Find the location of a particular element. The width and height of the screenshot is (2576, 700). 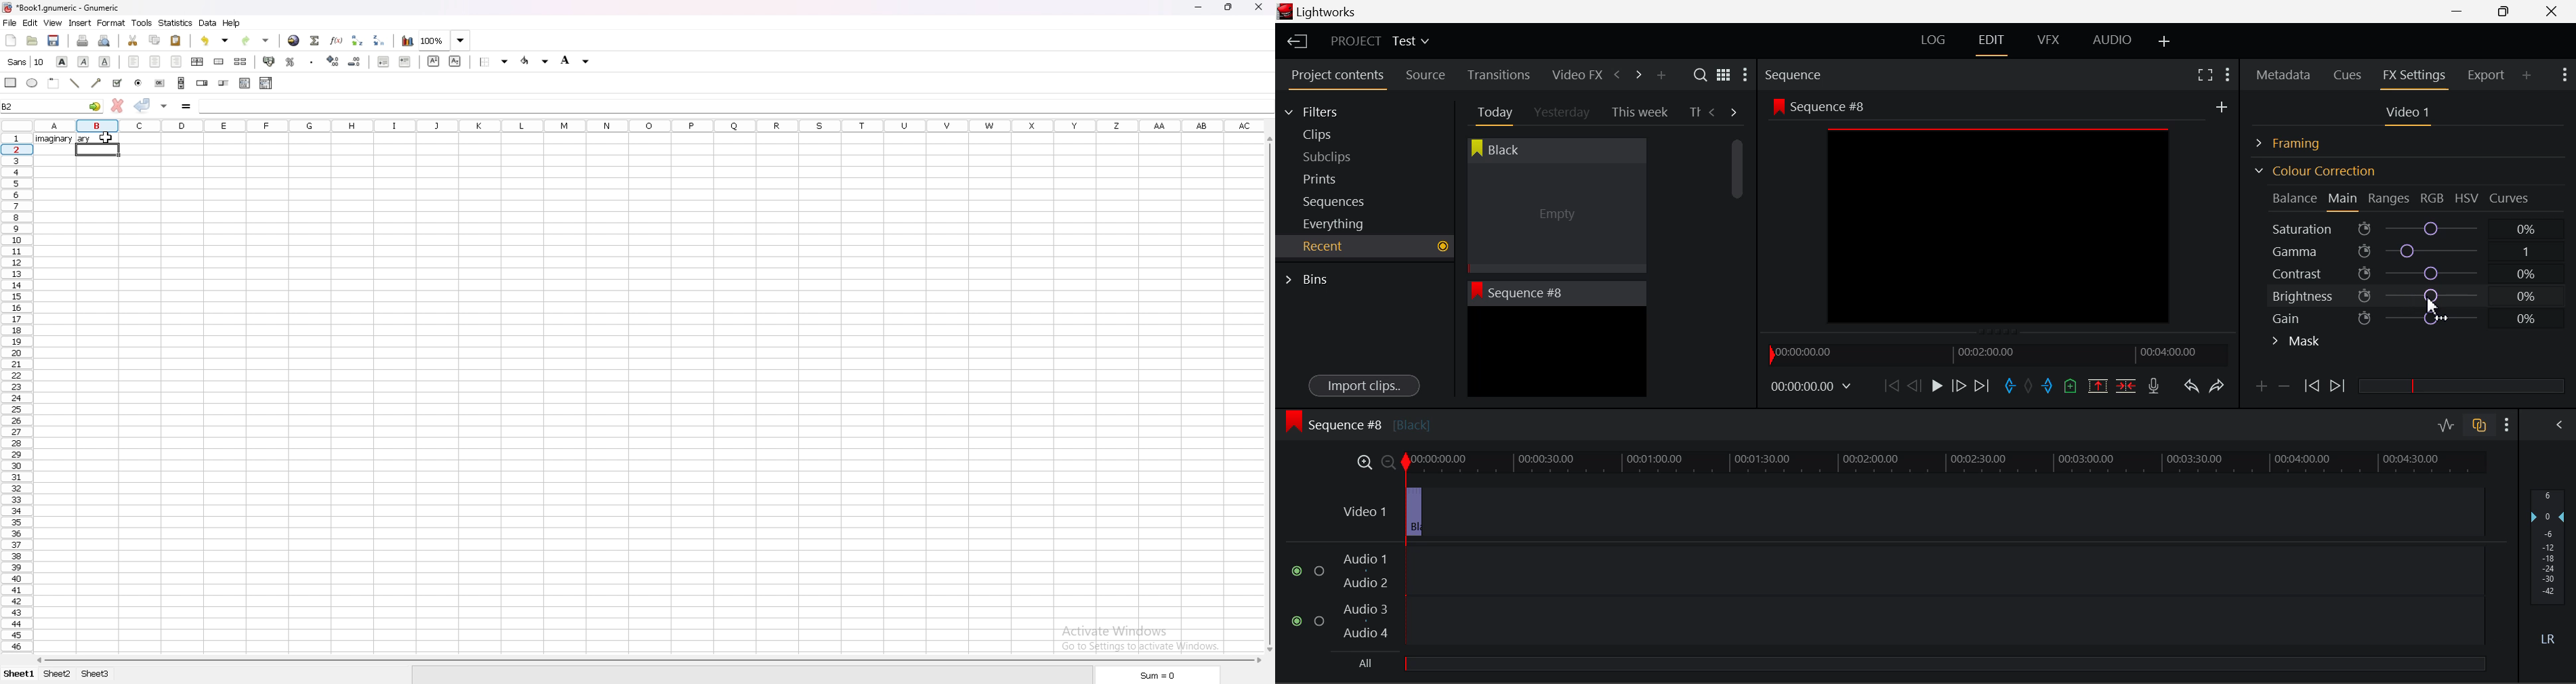

formula is located at coordinates (186, 107).